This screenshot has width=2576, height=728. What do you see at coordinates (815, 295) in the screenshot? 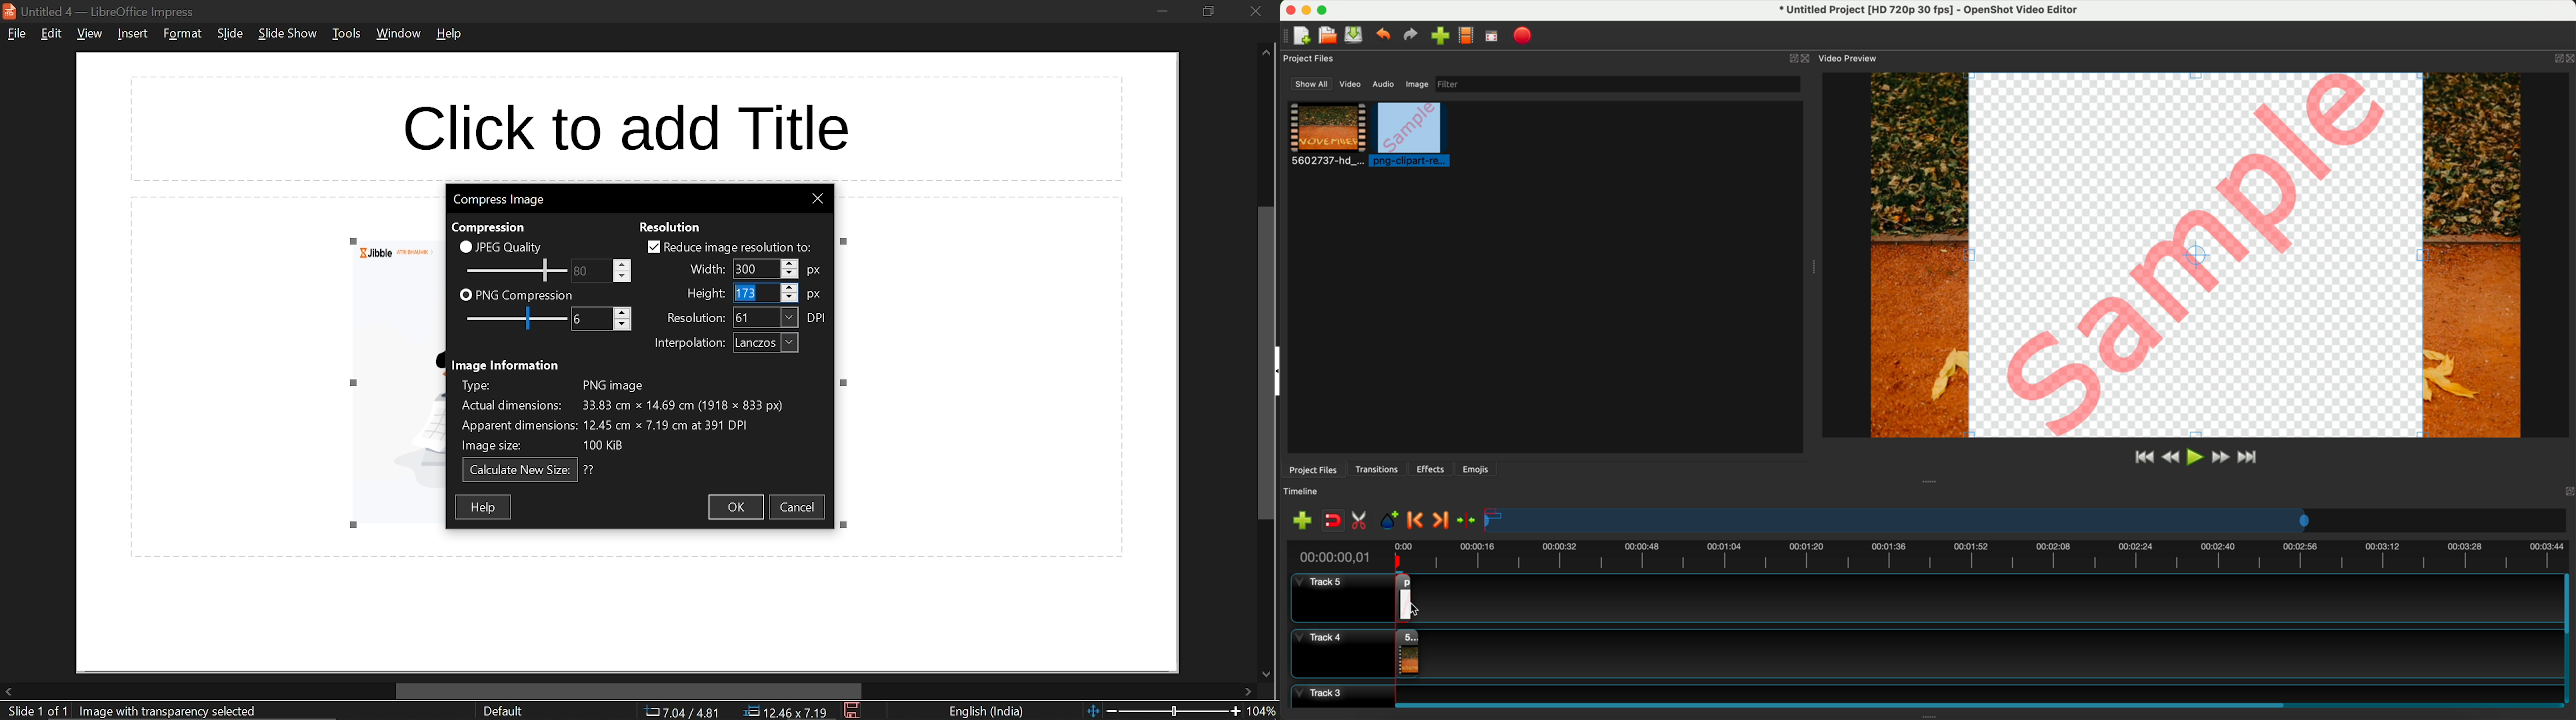
I see `px` at bounding box center [815, 295].